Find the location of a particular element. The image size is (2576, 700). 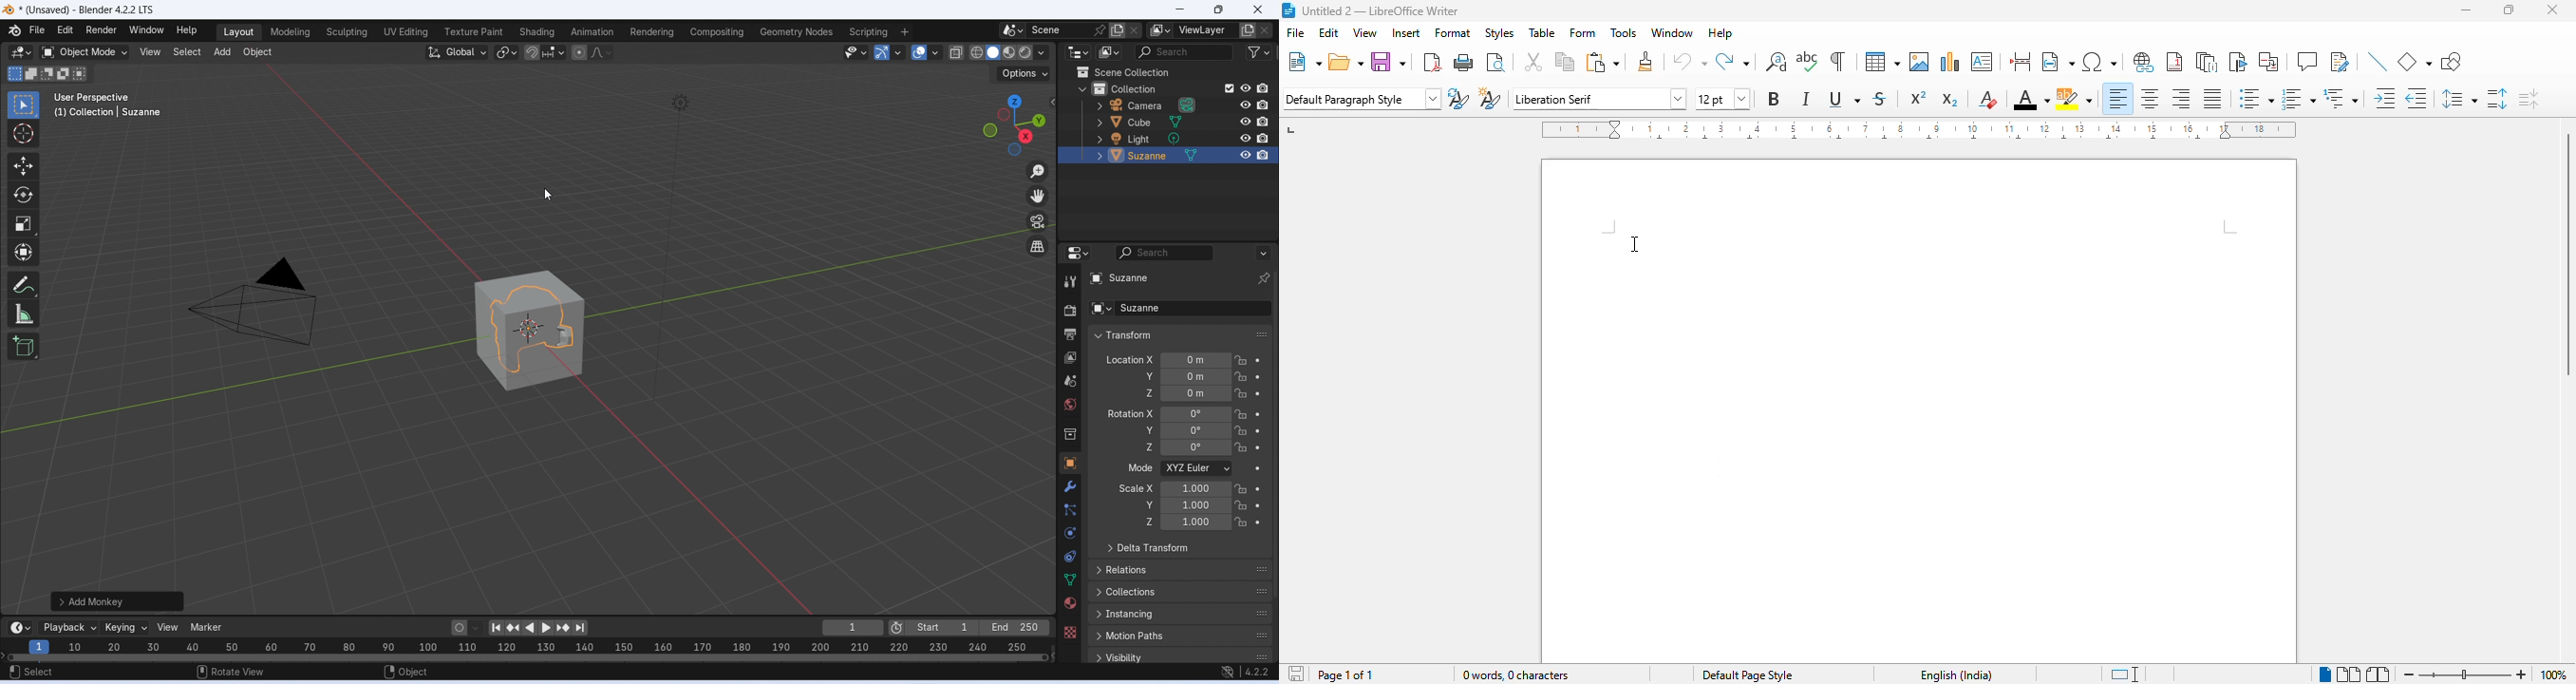

tools is located at coordinates (1625, 32).